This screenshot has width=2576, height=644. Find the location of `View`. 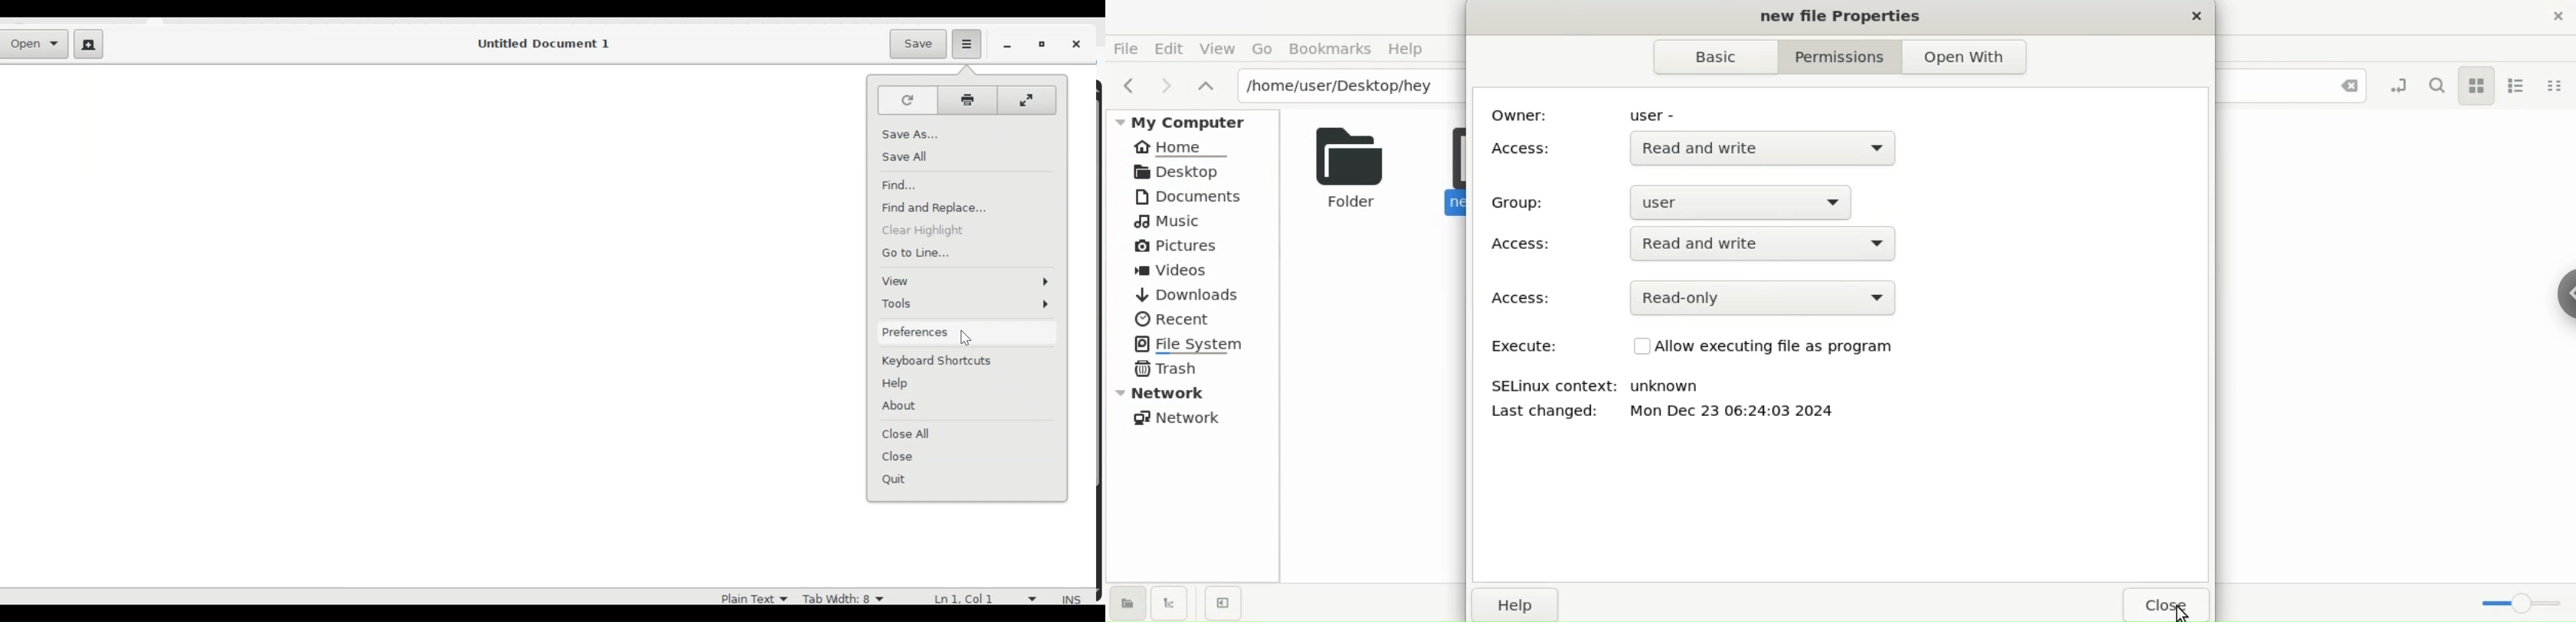

View is located at coordinates (967, 281).